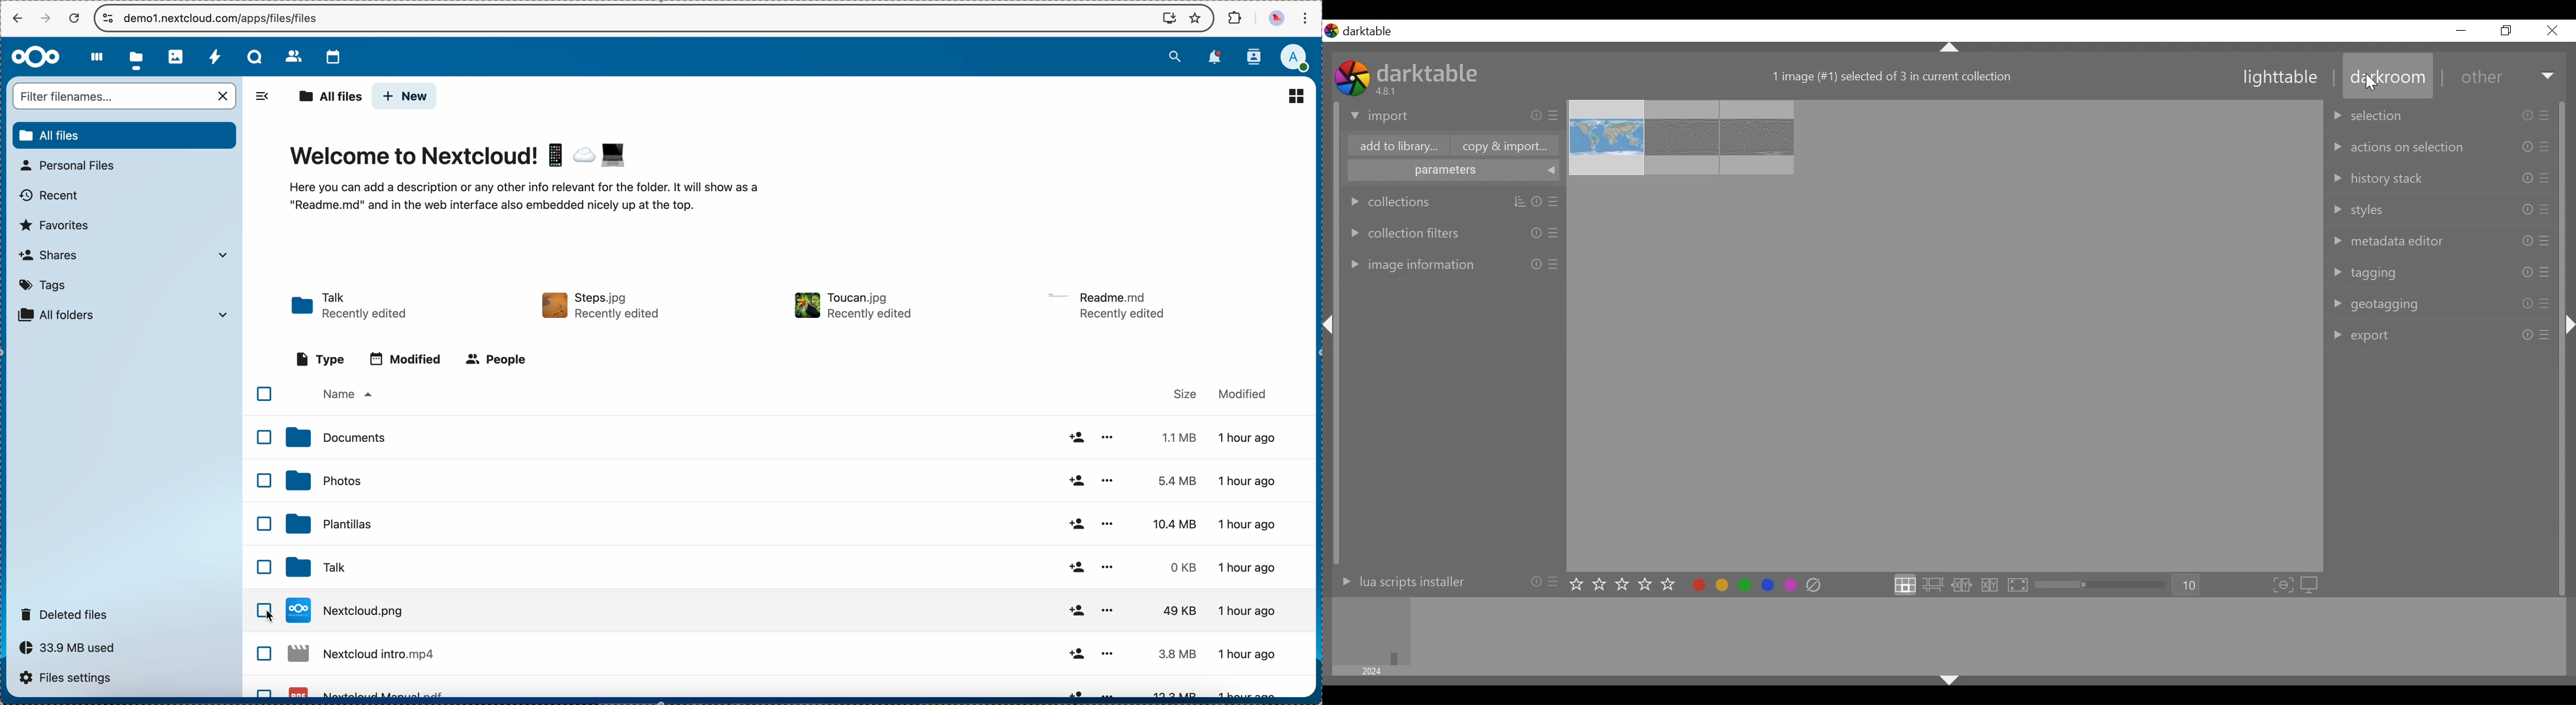 This screenshot has height=728, width=2576. What do you see at coordinates (2371, 80) in the screenshot?
I see `cursor` at bounding box center [2371, 80].